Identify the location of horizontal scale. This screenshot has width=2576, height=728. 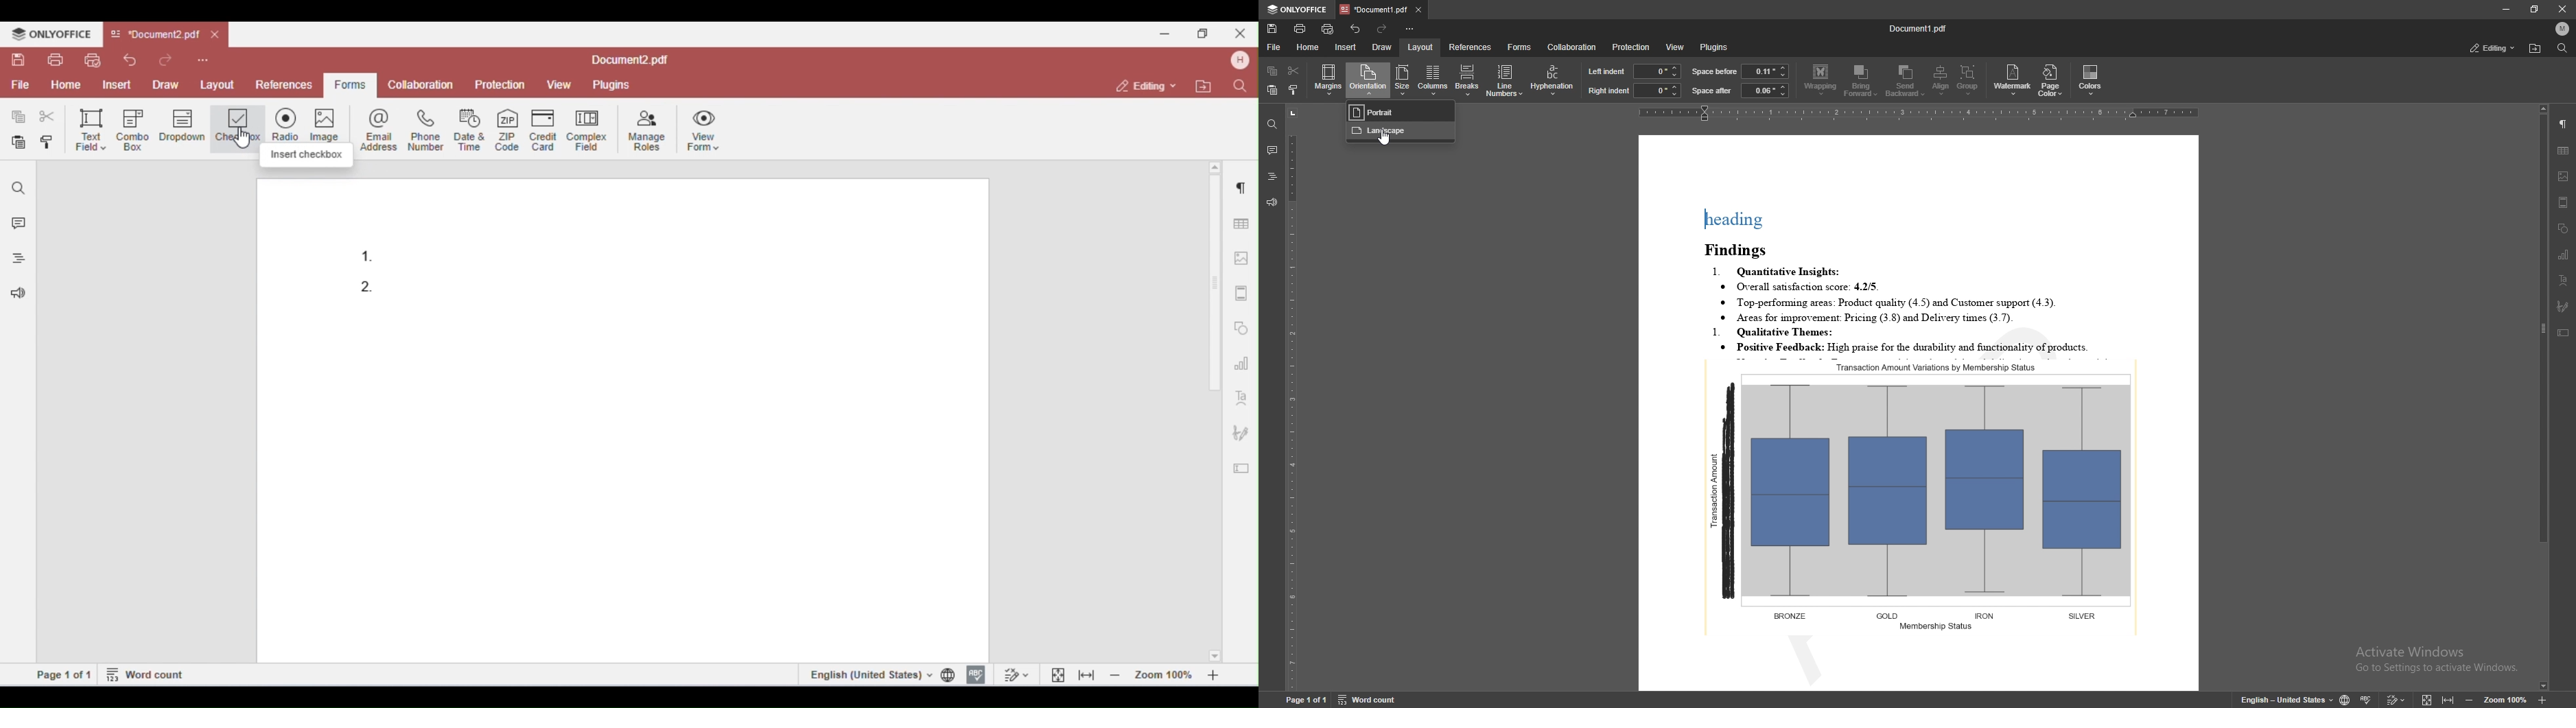
(1918, 113).